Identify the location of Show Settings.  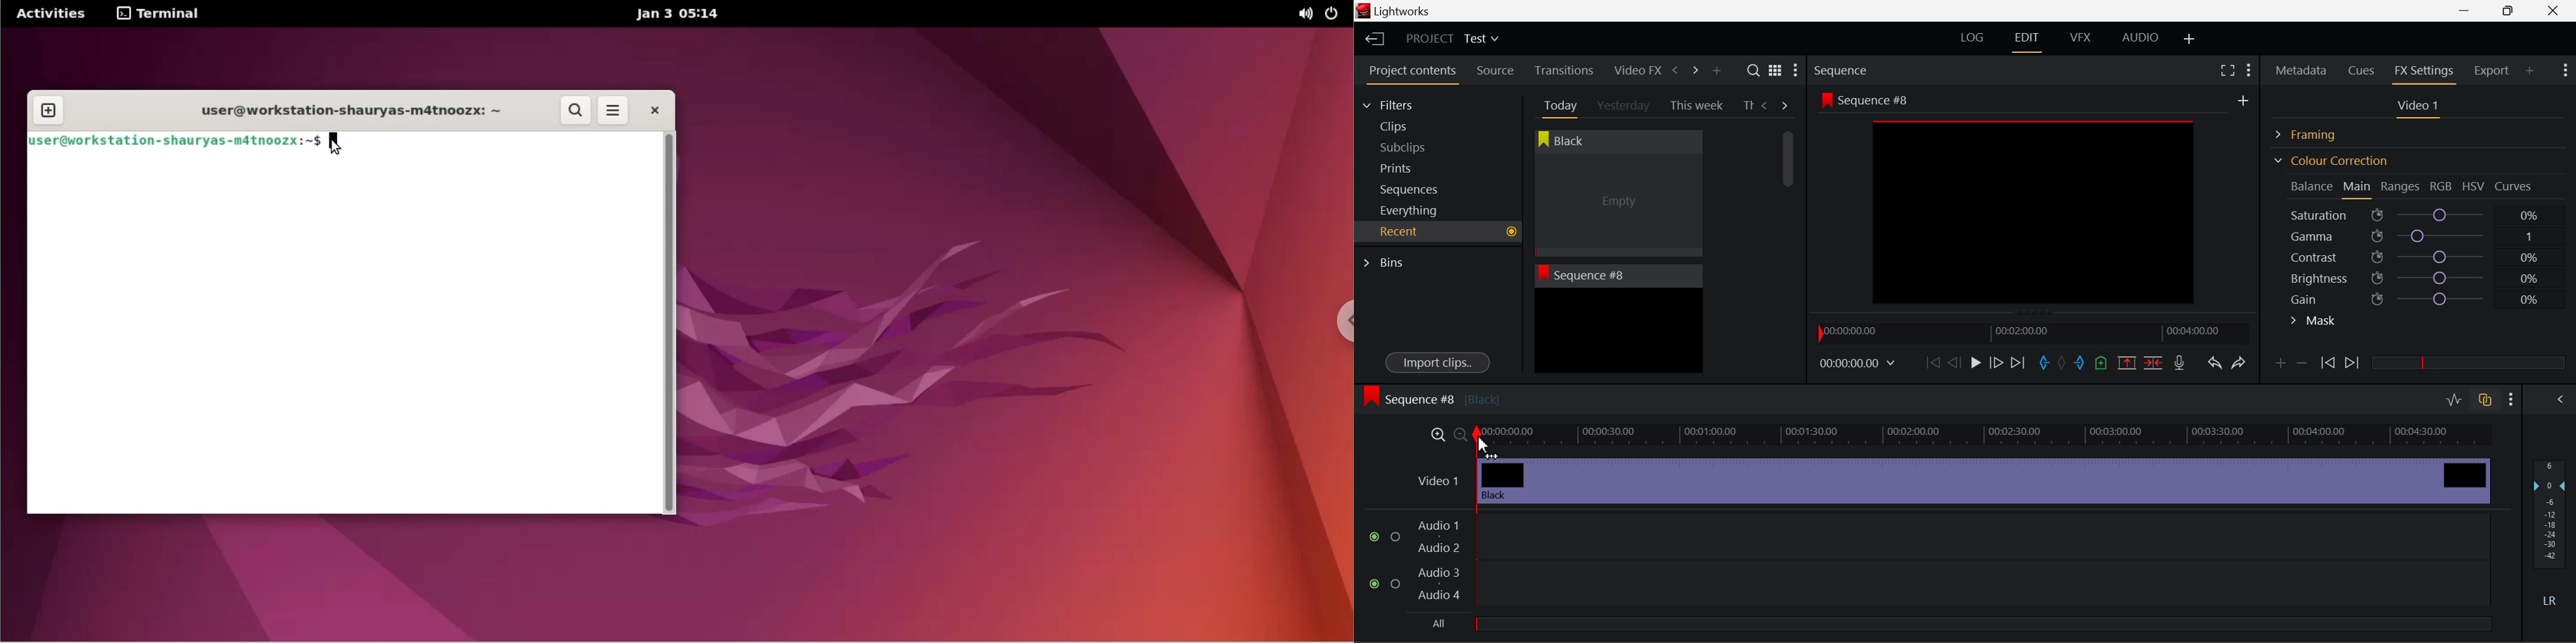
(2564, 69).